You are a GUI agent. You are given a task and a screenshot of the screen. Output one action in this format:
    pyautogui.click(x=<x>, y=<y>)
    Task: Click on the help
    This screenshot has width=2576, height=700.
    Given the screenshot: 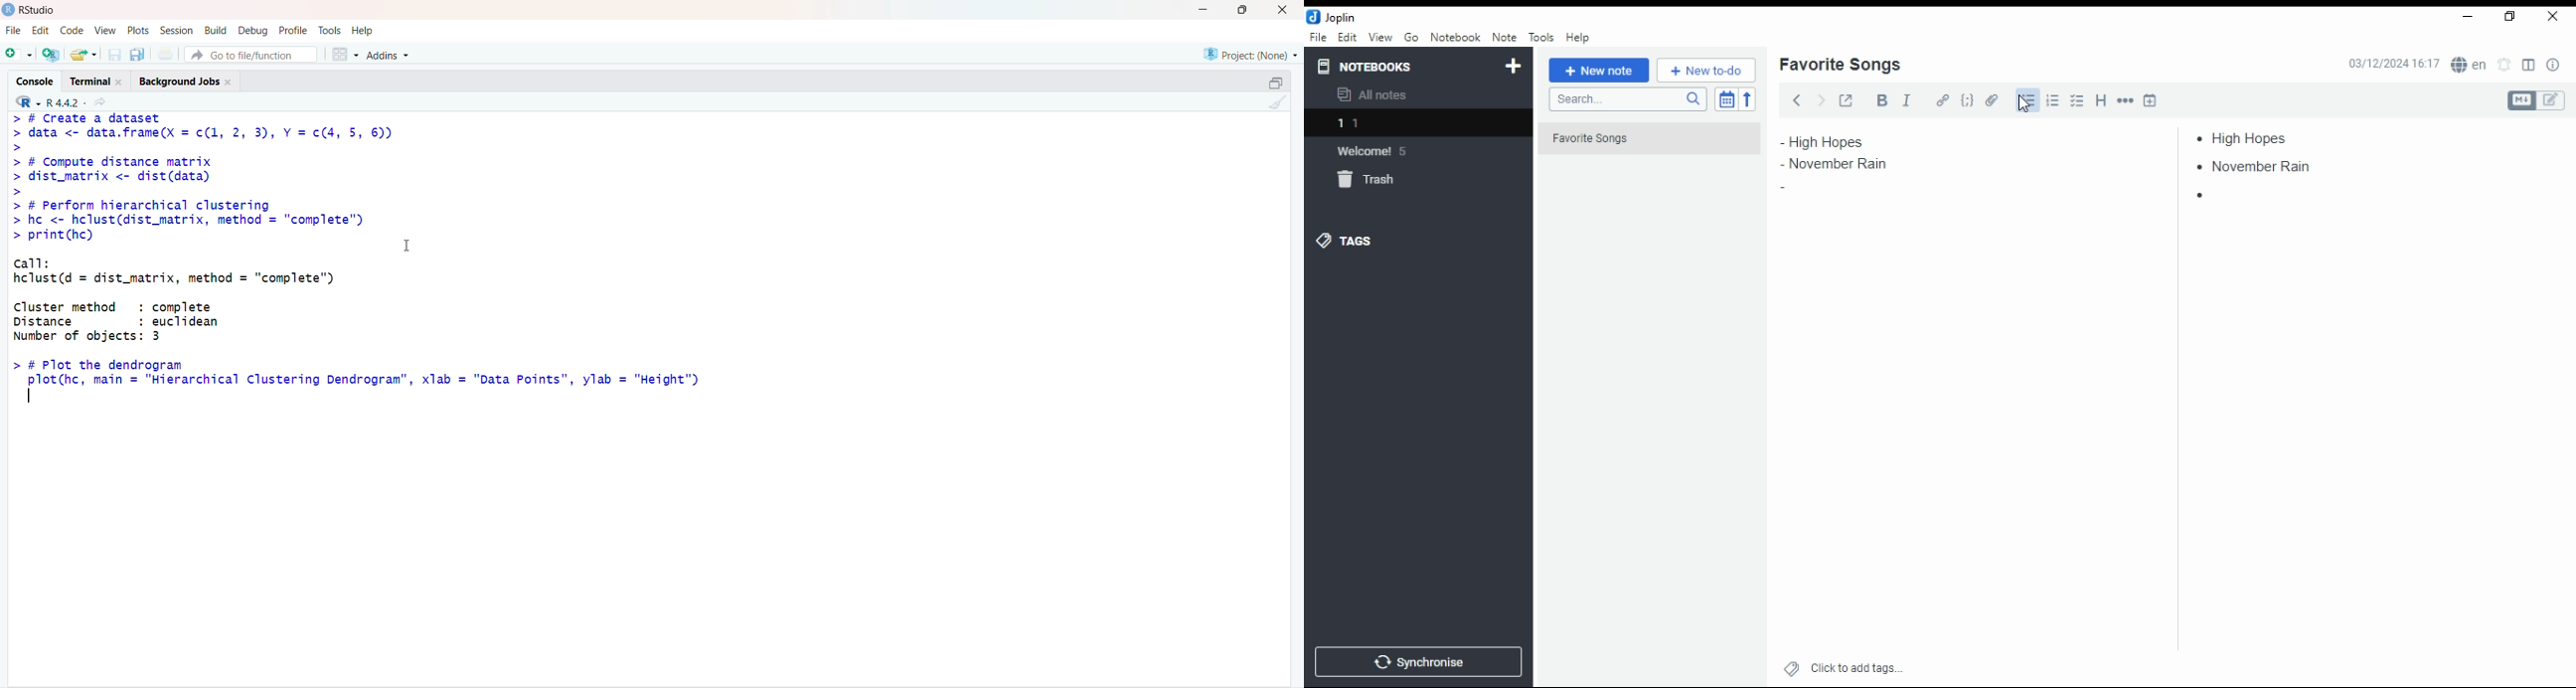 What is the action you would take?
    pyautogui.click(x=1577, y=38)
    